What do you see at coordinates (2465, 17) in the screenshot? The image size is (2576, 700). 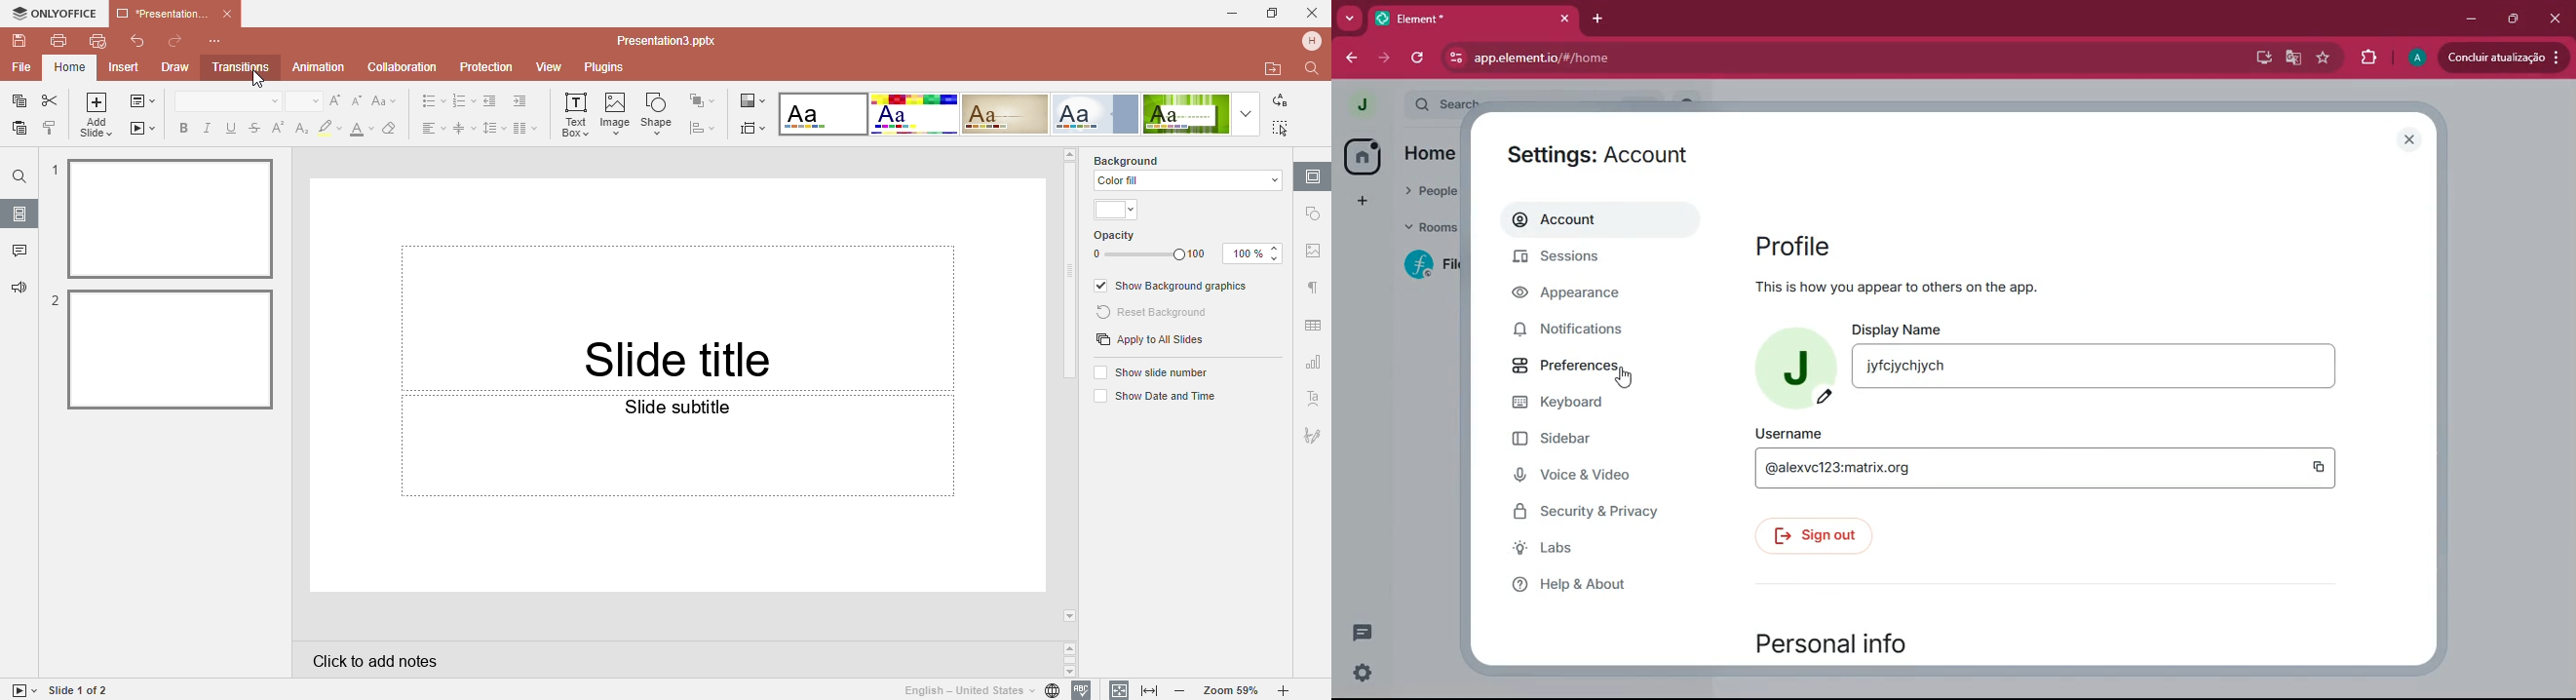 I see `minimize` at bounding box center [2465, 17].